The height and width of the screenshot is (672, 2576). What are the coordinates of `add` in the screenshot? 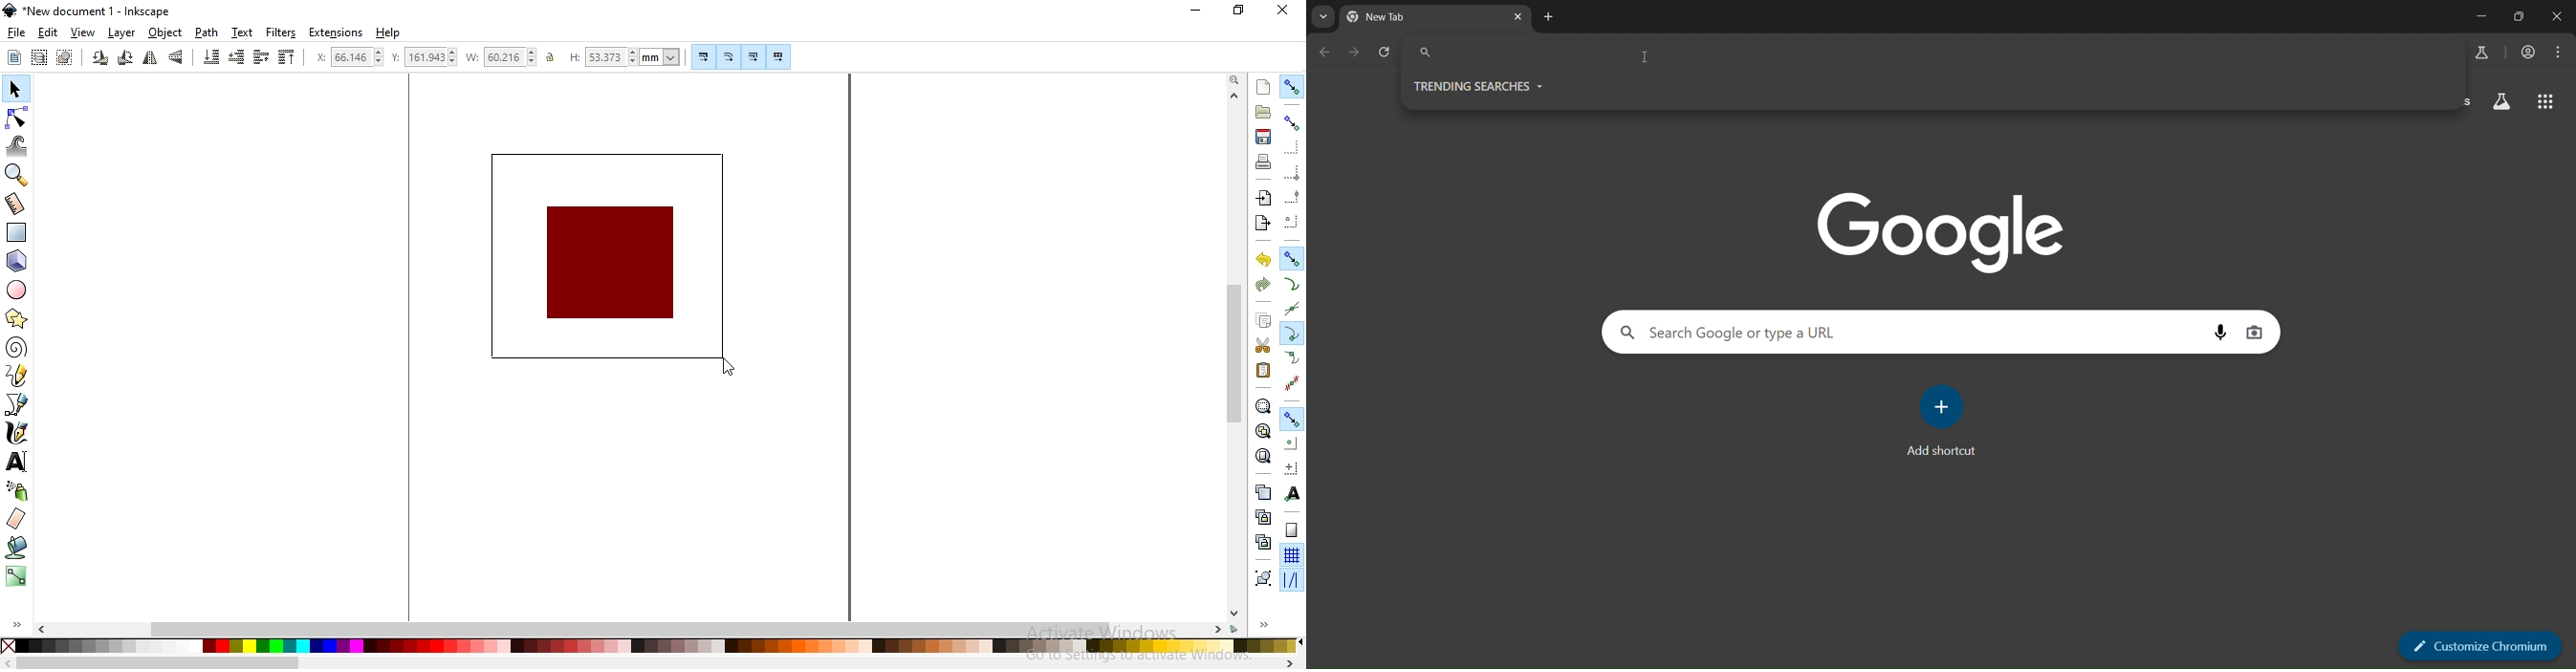 It's located at (1944, 408).